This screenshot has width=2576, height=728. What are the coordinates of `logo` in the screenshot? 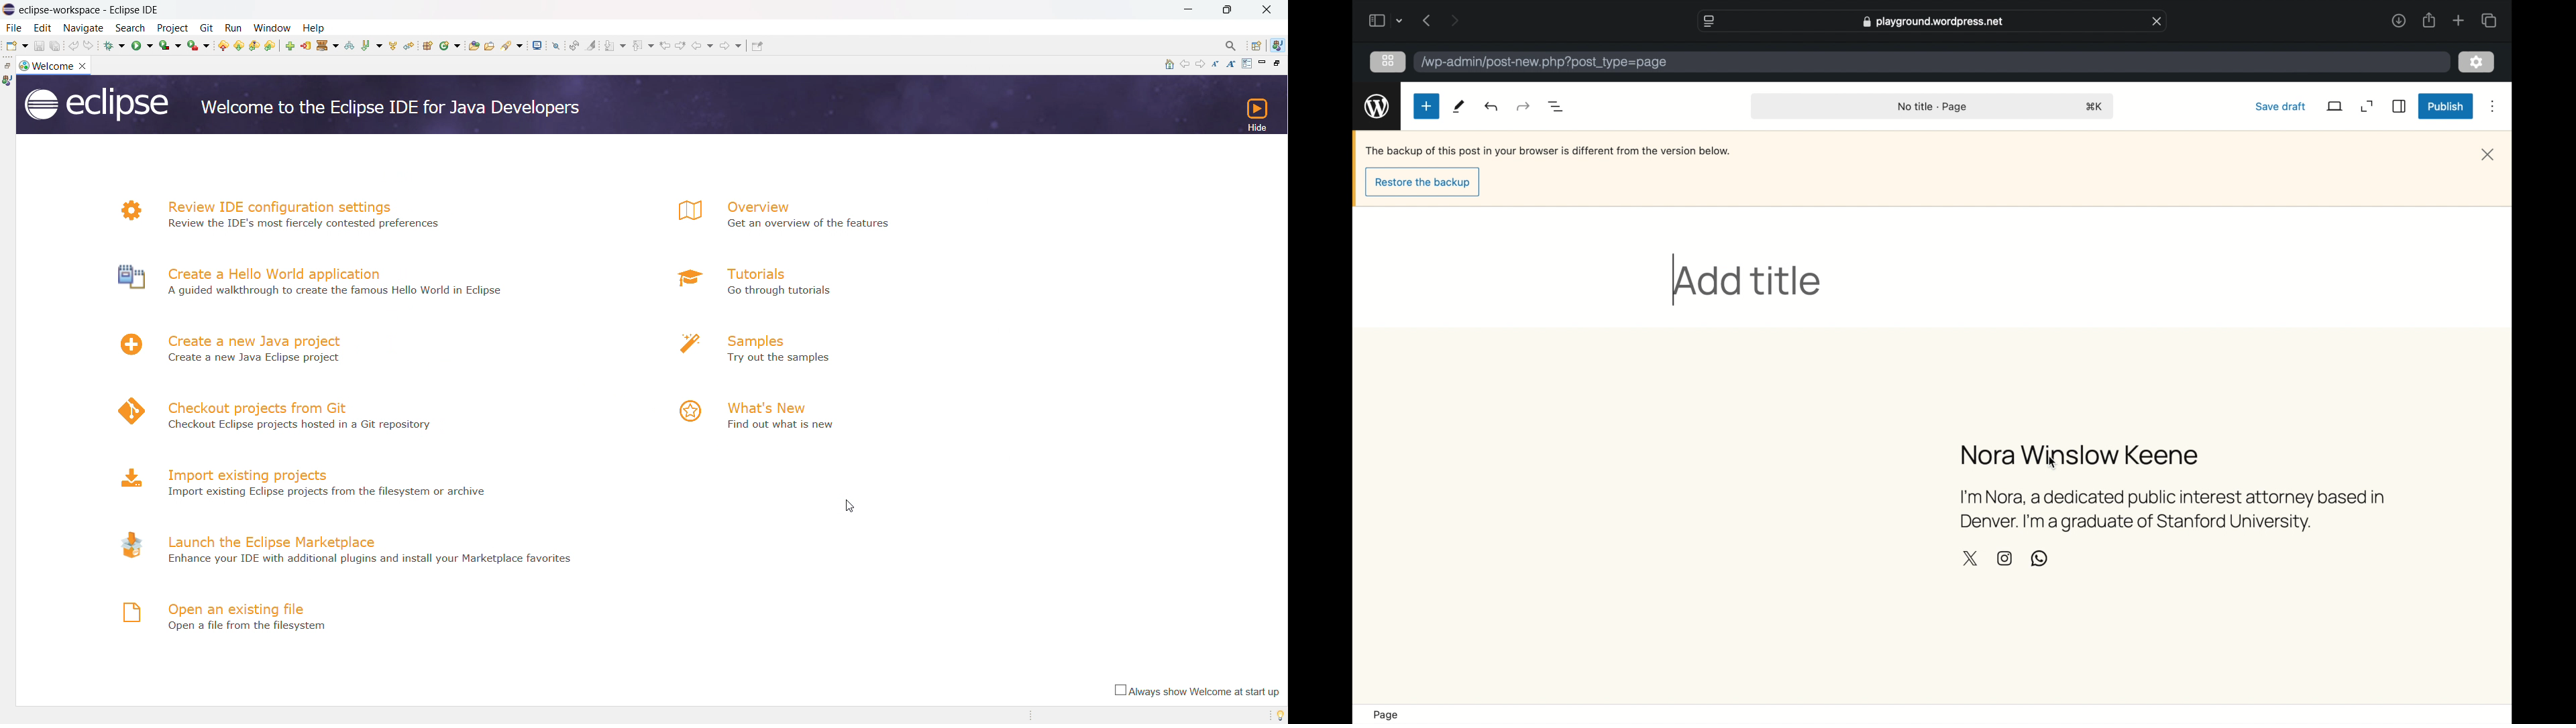 It's located at (95, 105).